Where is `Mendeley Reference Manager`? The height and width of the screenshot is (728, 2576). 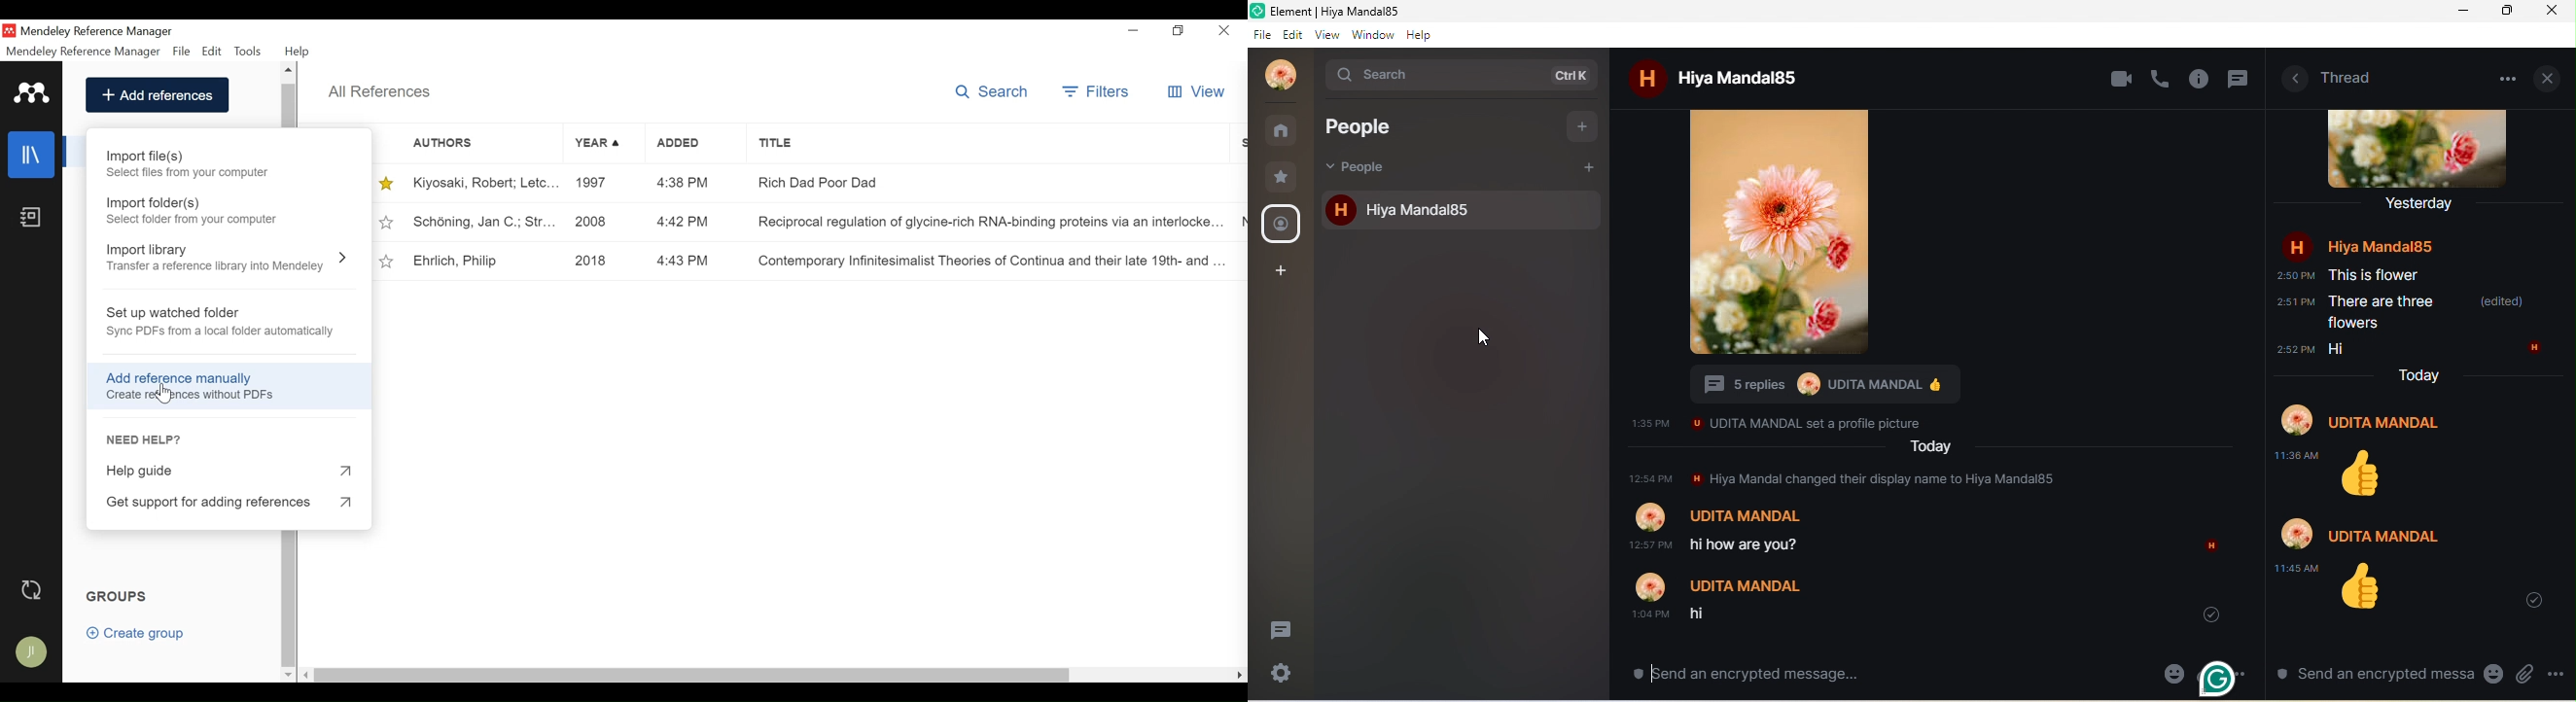 Mendeley Reference Manager is located at coordinates (99, 31).